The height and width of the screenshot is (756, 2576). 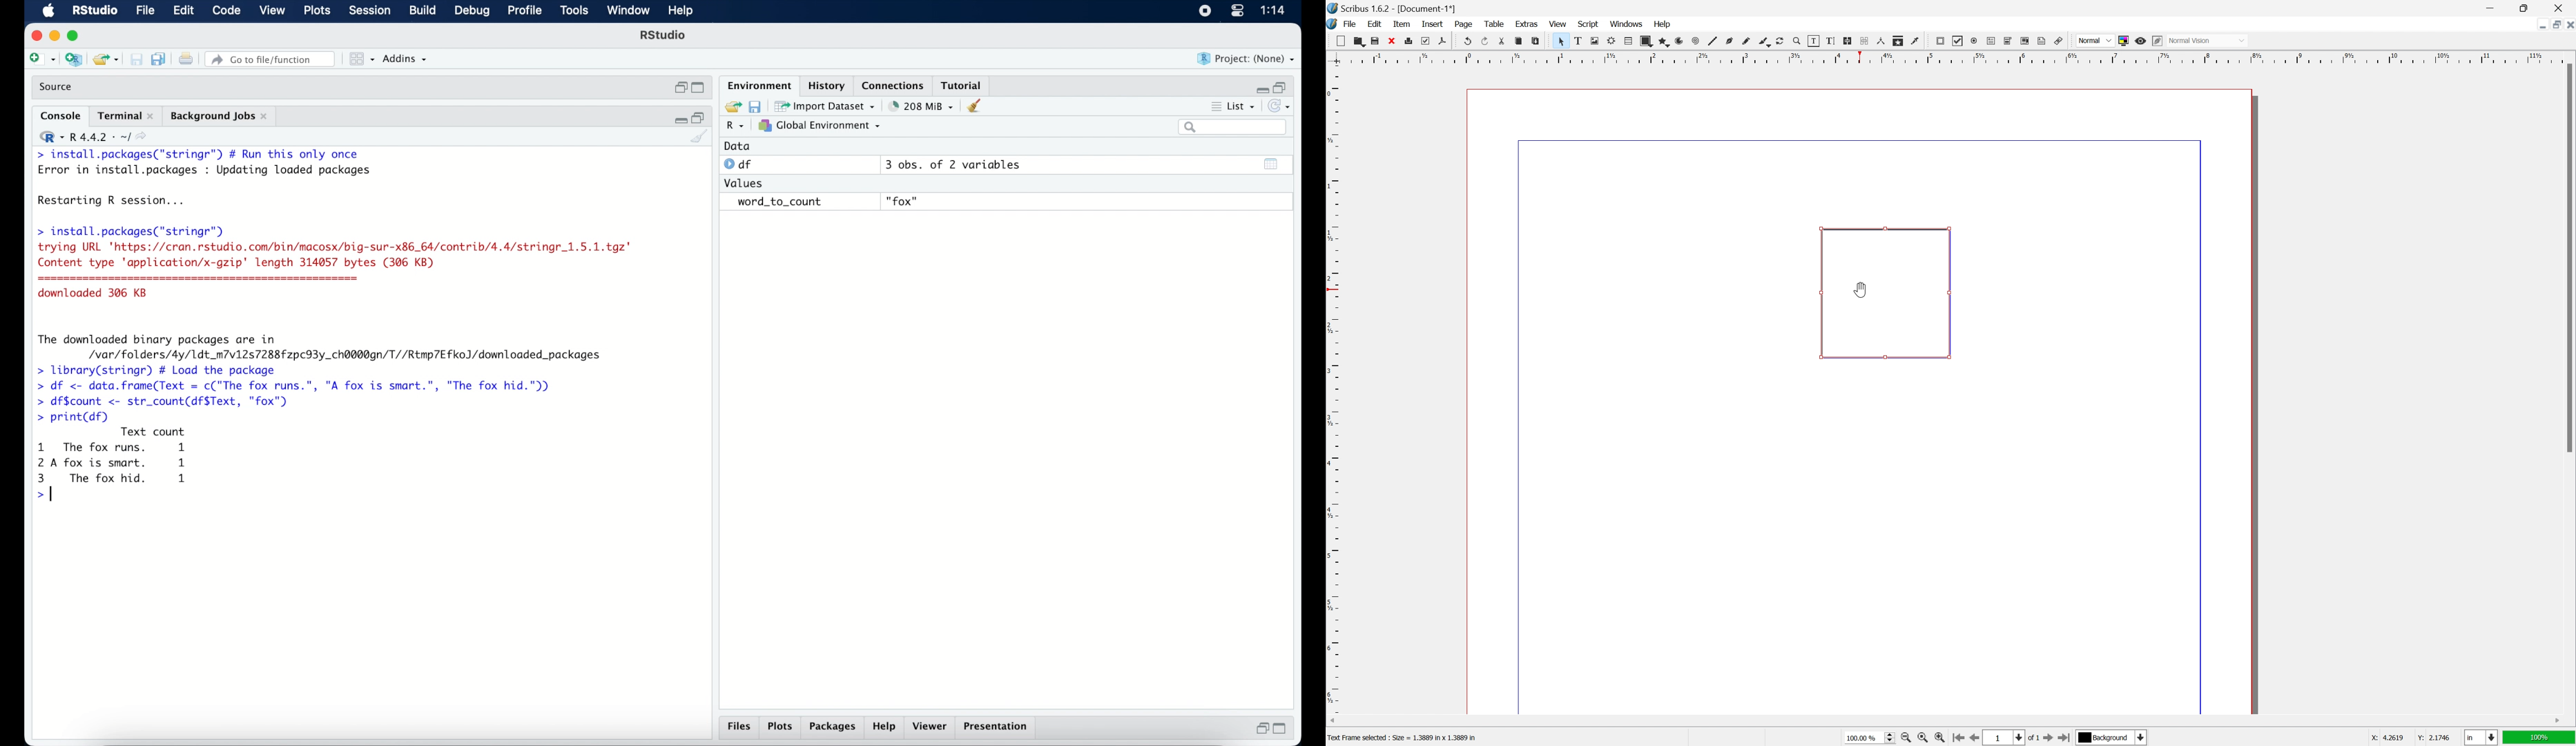 What do you see at coordinates (1404, 736) in the screenshot?
I see `Text frame selected : size = 1.3889 in × 1.3889 in` at bounding box center [1404, 736].